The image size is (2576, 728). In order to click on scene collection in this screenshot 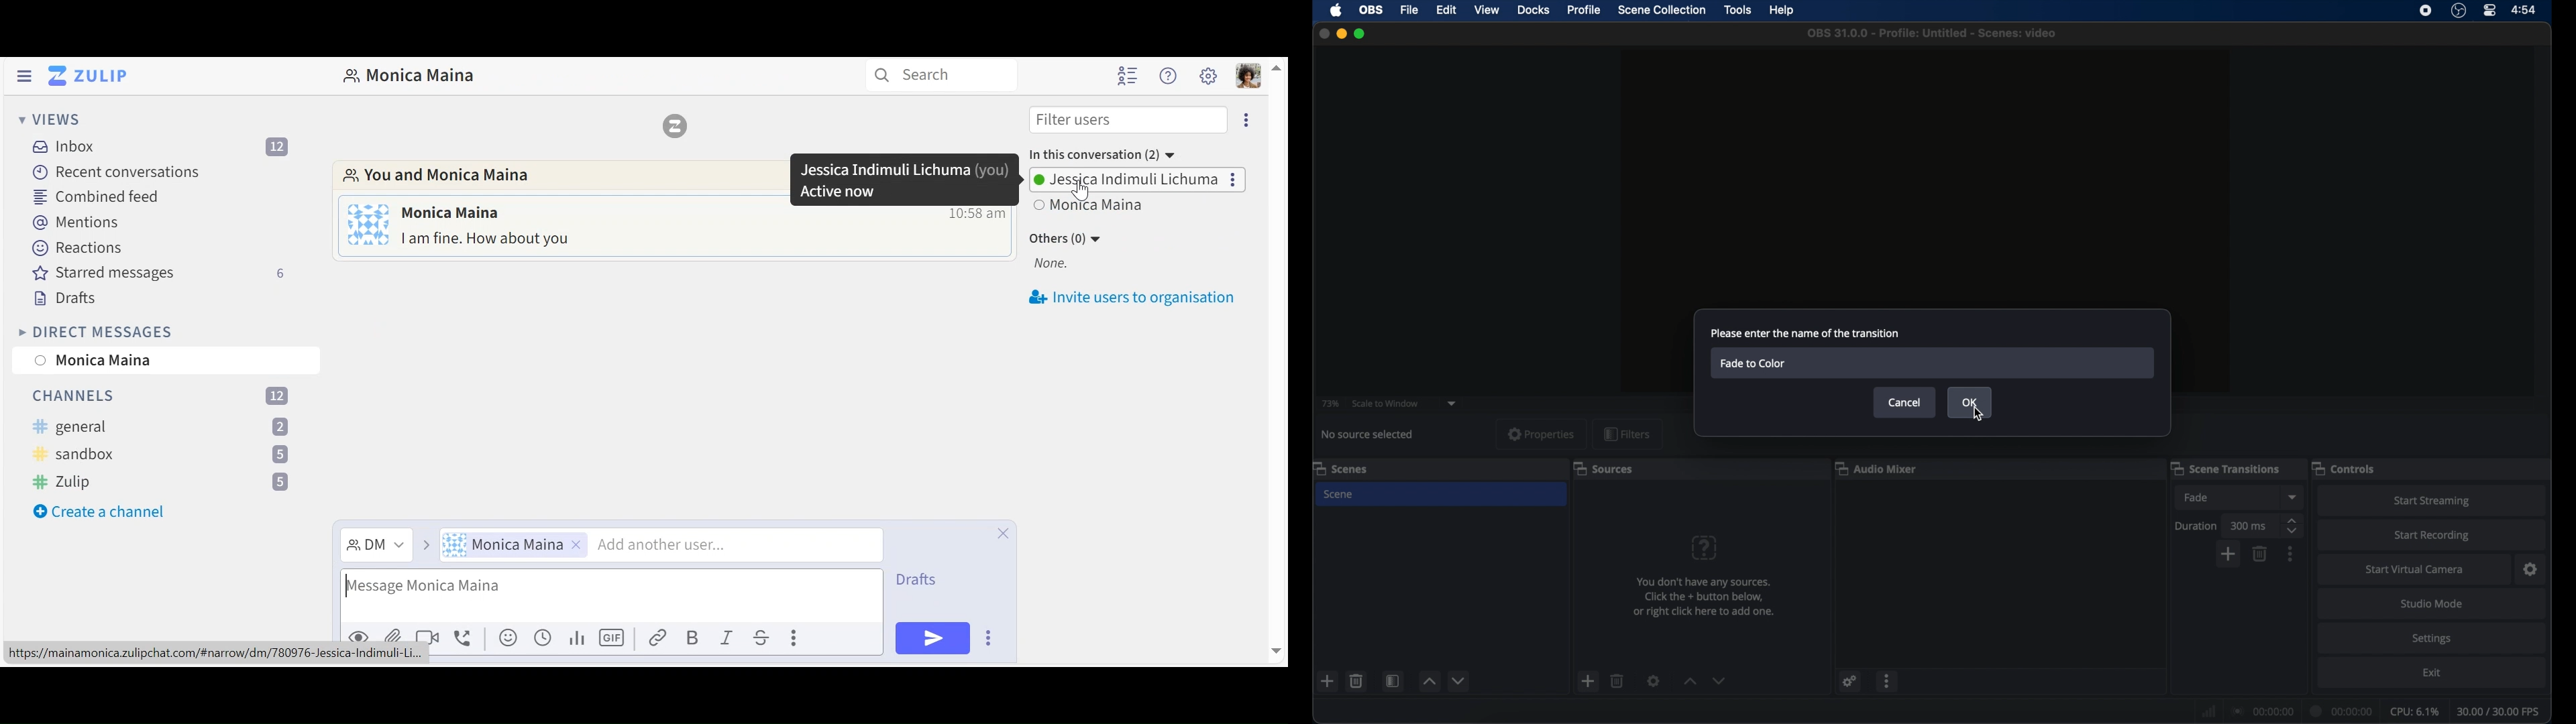, I will do `click(1662, 10)`.